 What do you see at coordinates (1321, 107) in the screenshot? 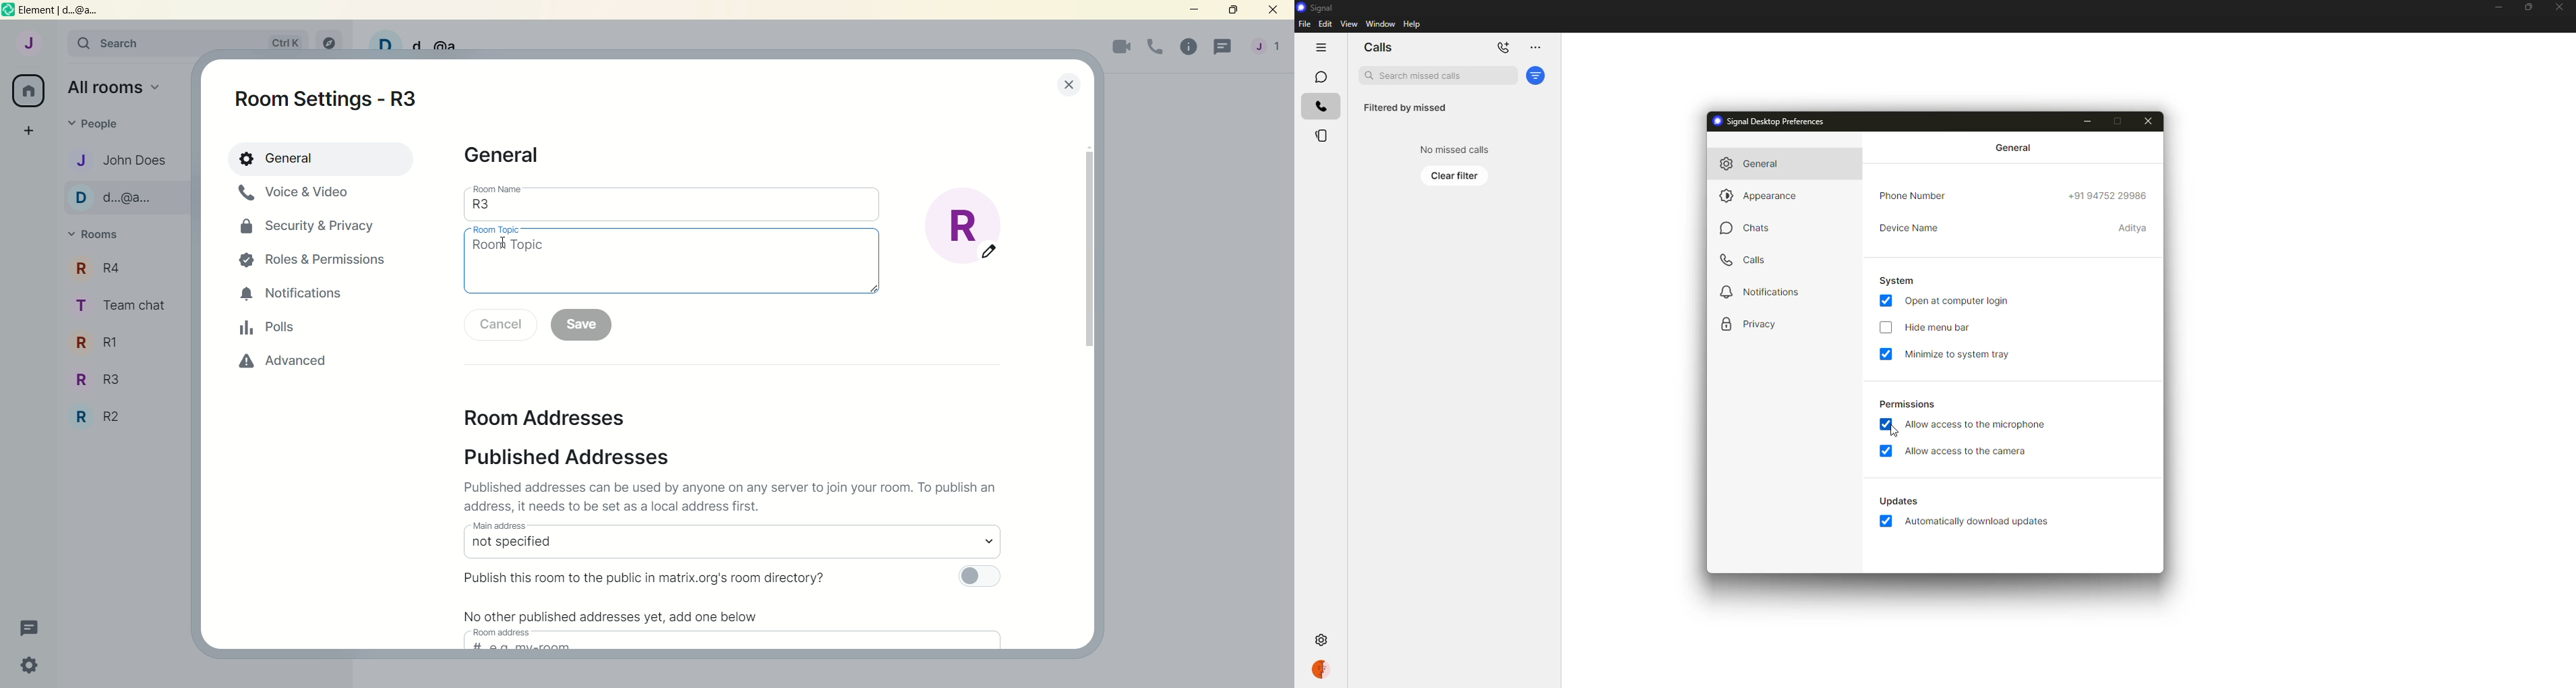
I see `calls` at bounding box center [1321, 107].